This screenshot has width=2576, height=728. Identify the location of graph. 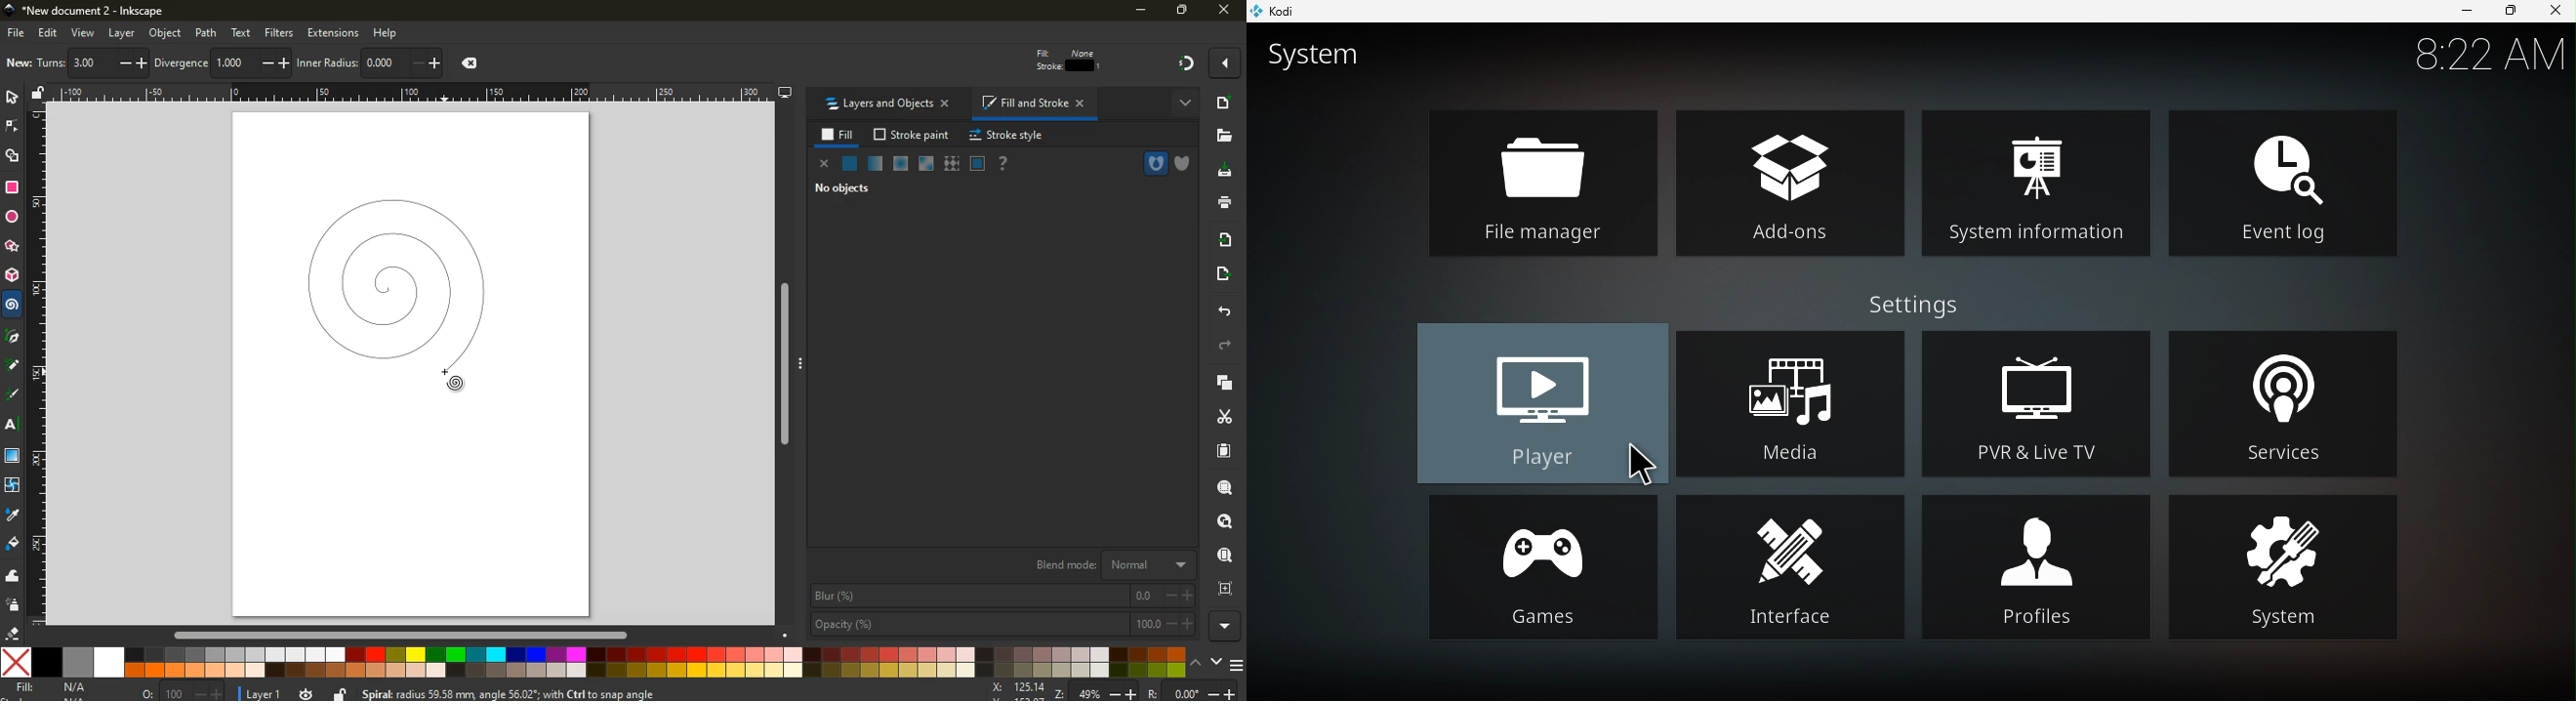
(403, 63).